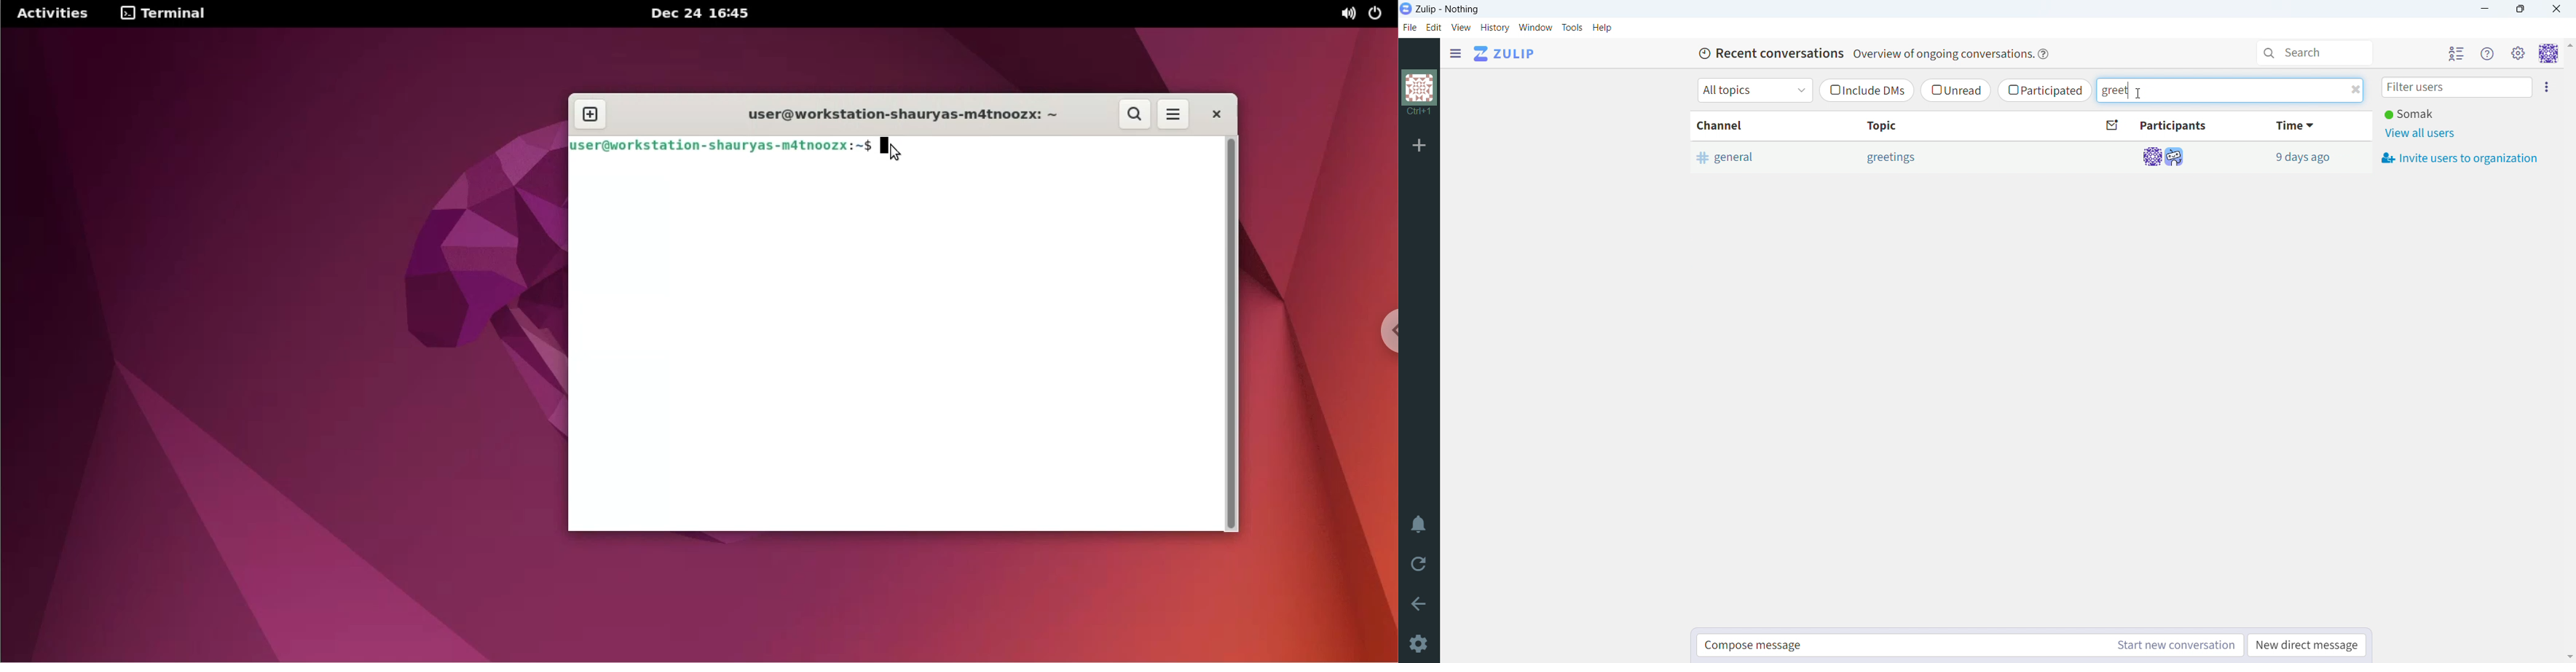 The width and height of the screenshot is (2576, 672). I want to click on topic, so click(1957, 125).